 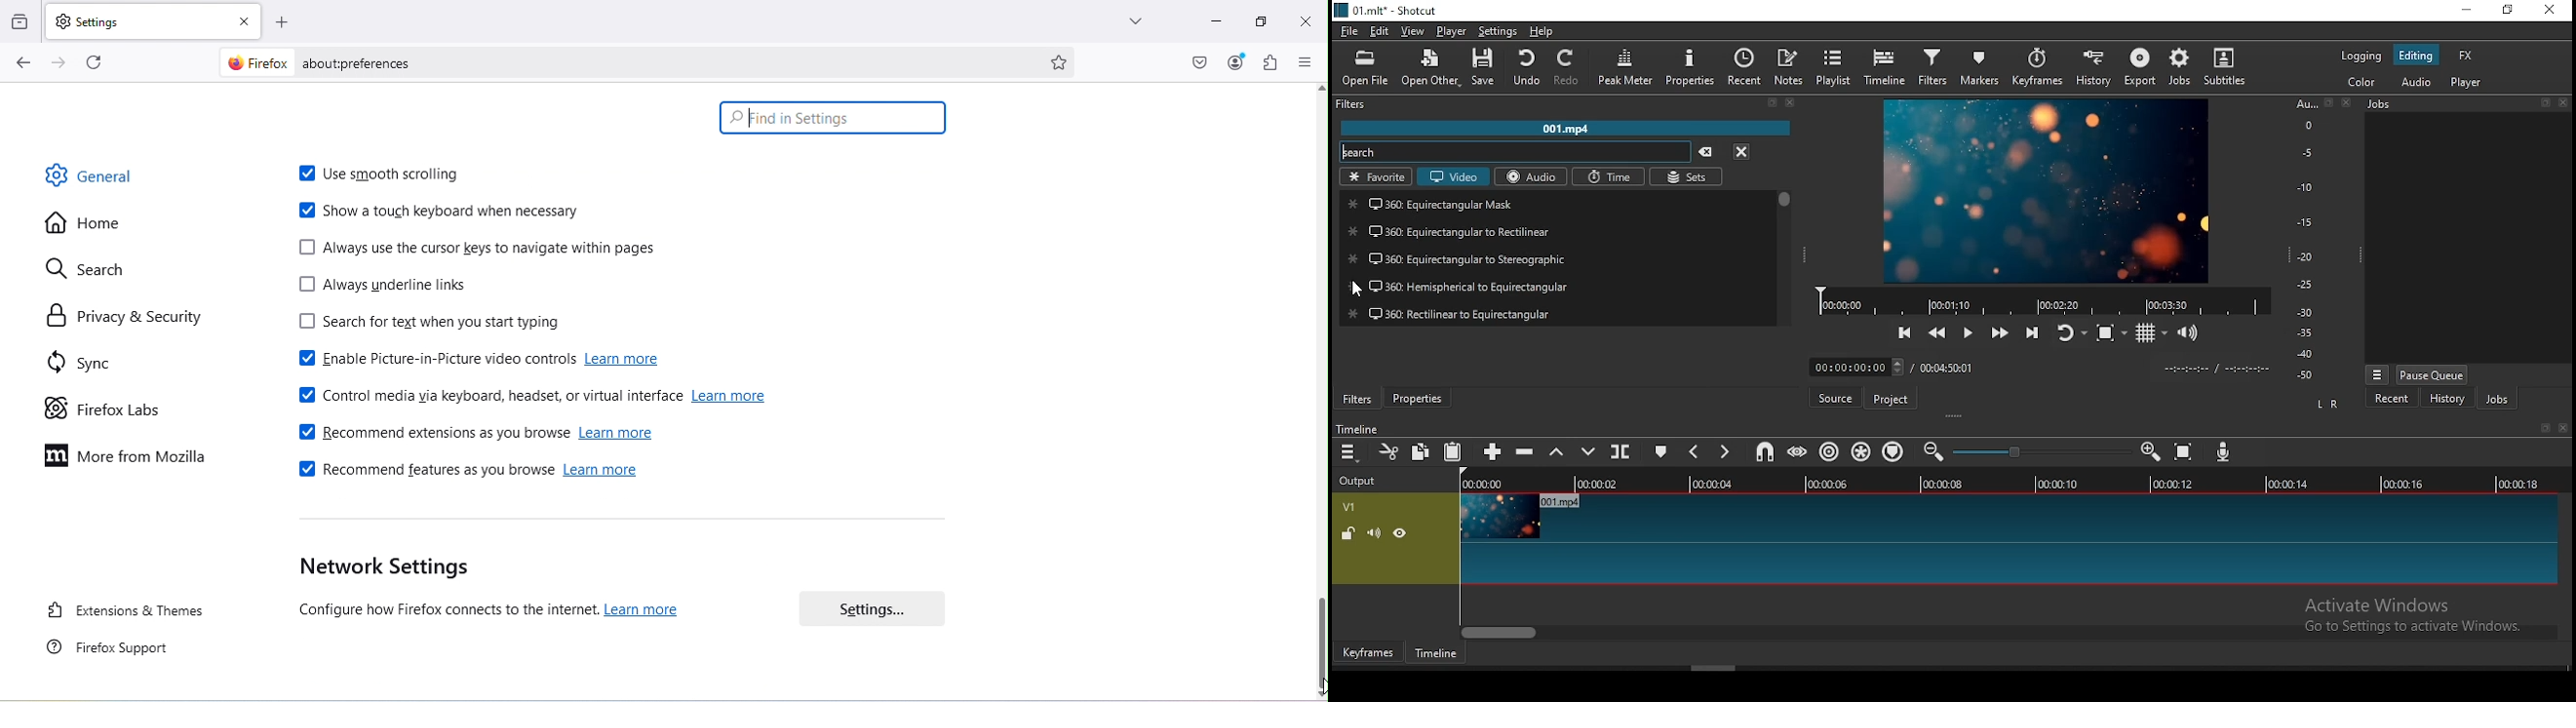 I want to click on Search, so click(x=82, y=269).